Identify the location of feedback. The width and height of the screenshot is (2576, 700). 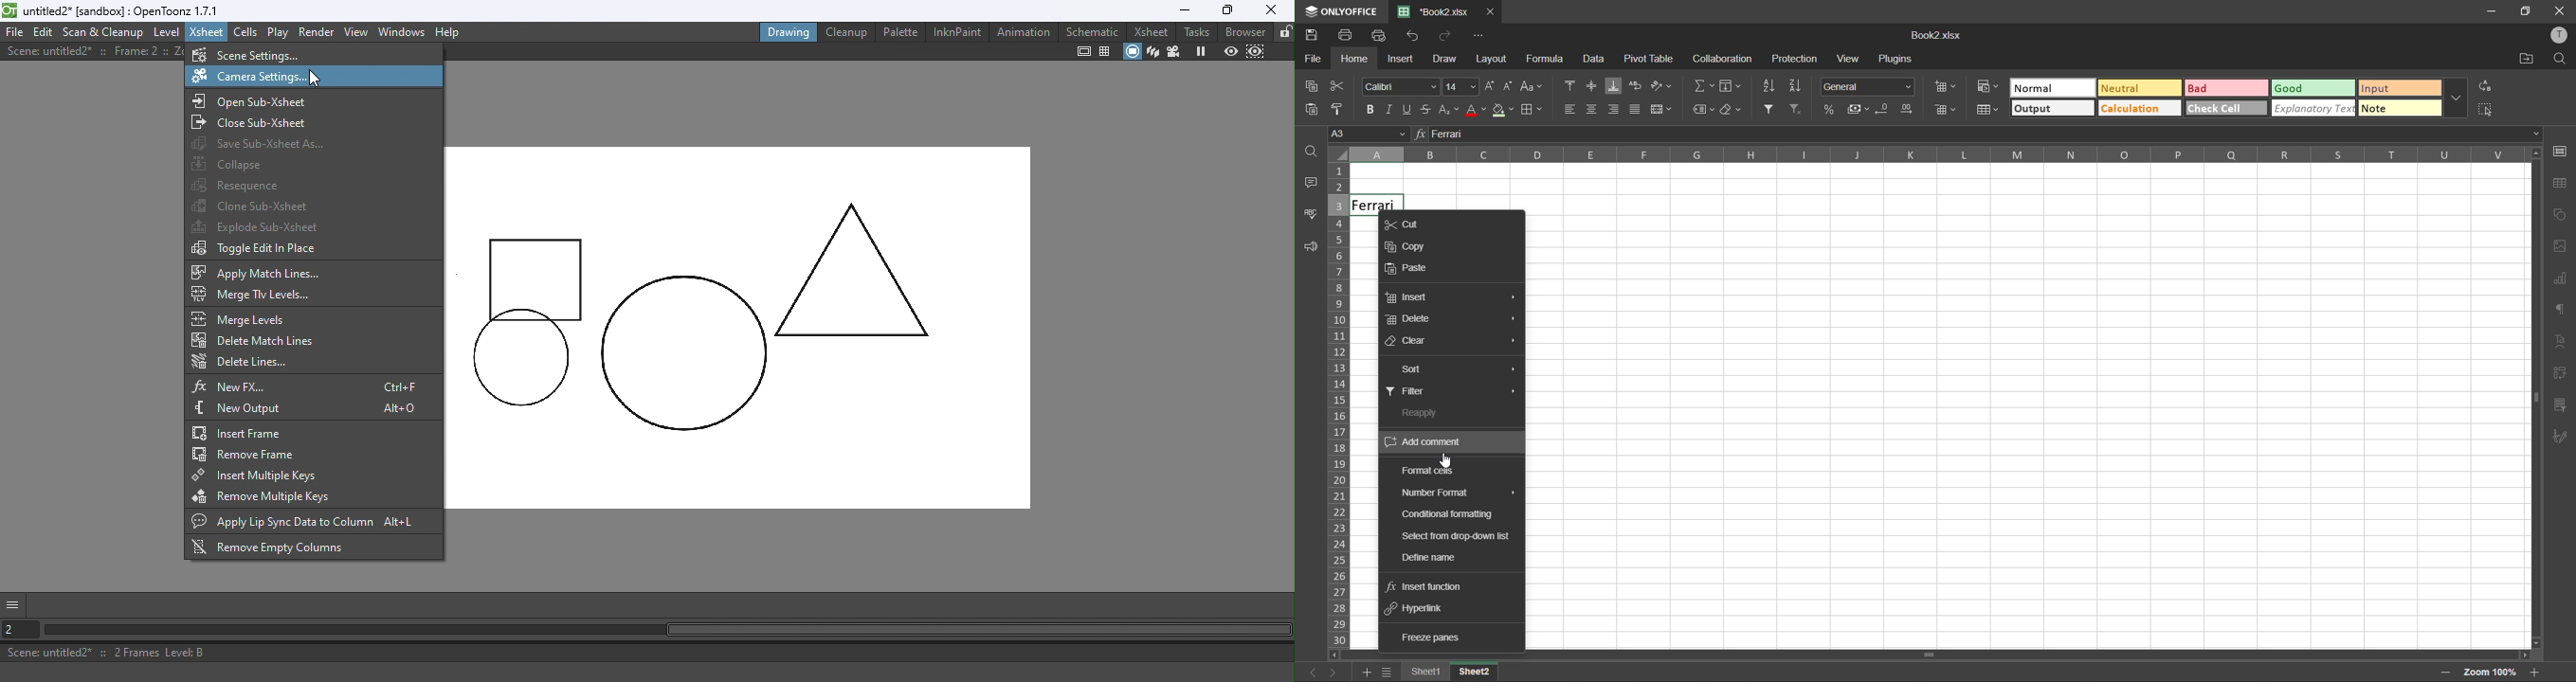
(1308, 248).